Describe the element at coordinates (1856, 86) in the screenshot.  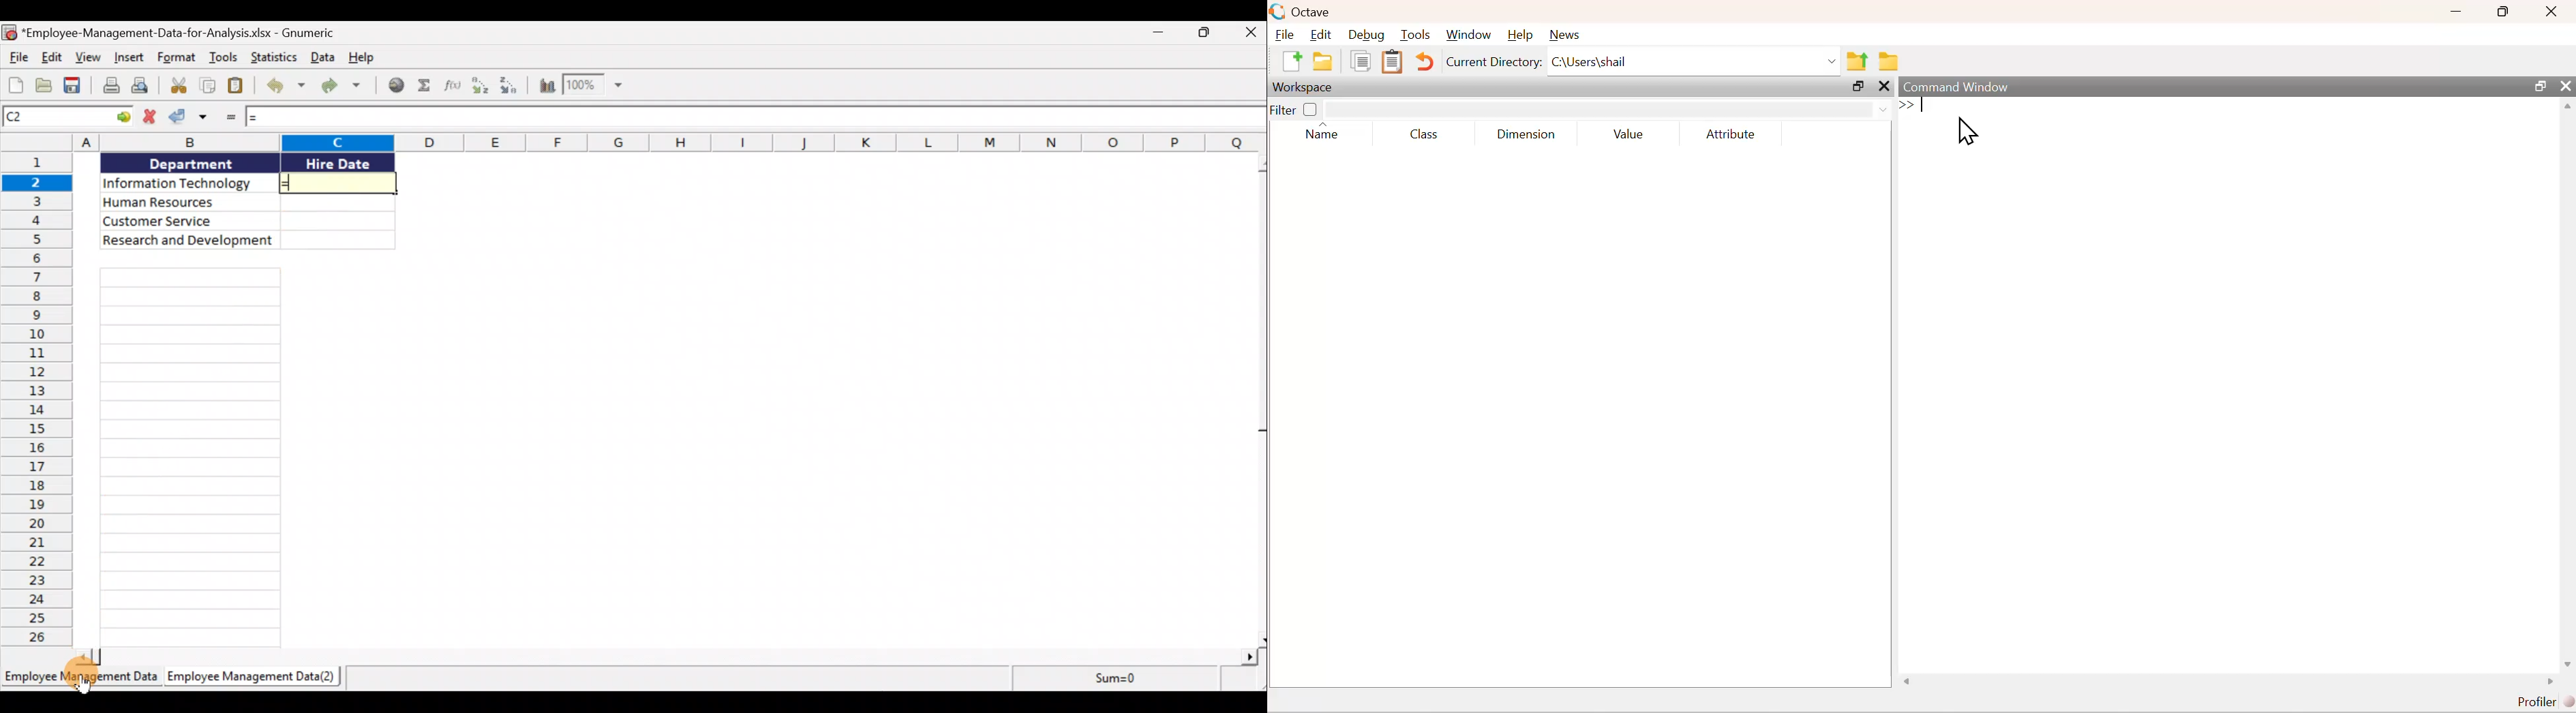
I see `Maximize` at that location.